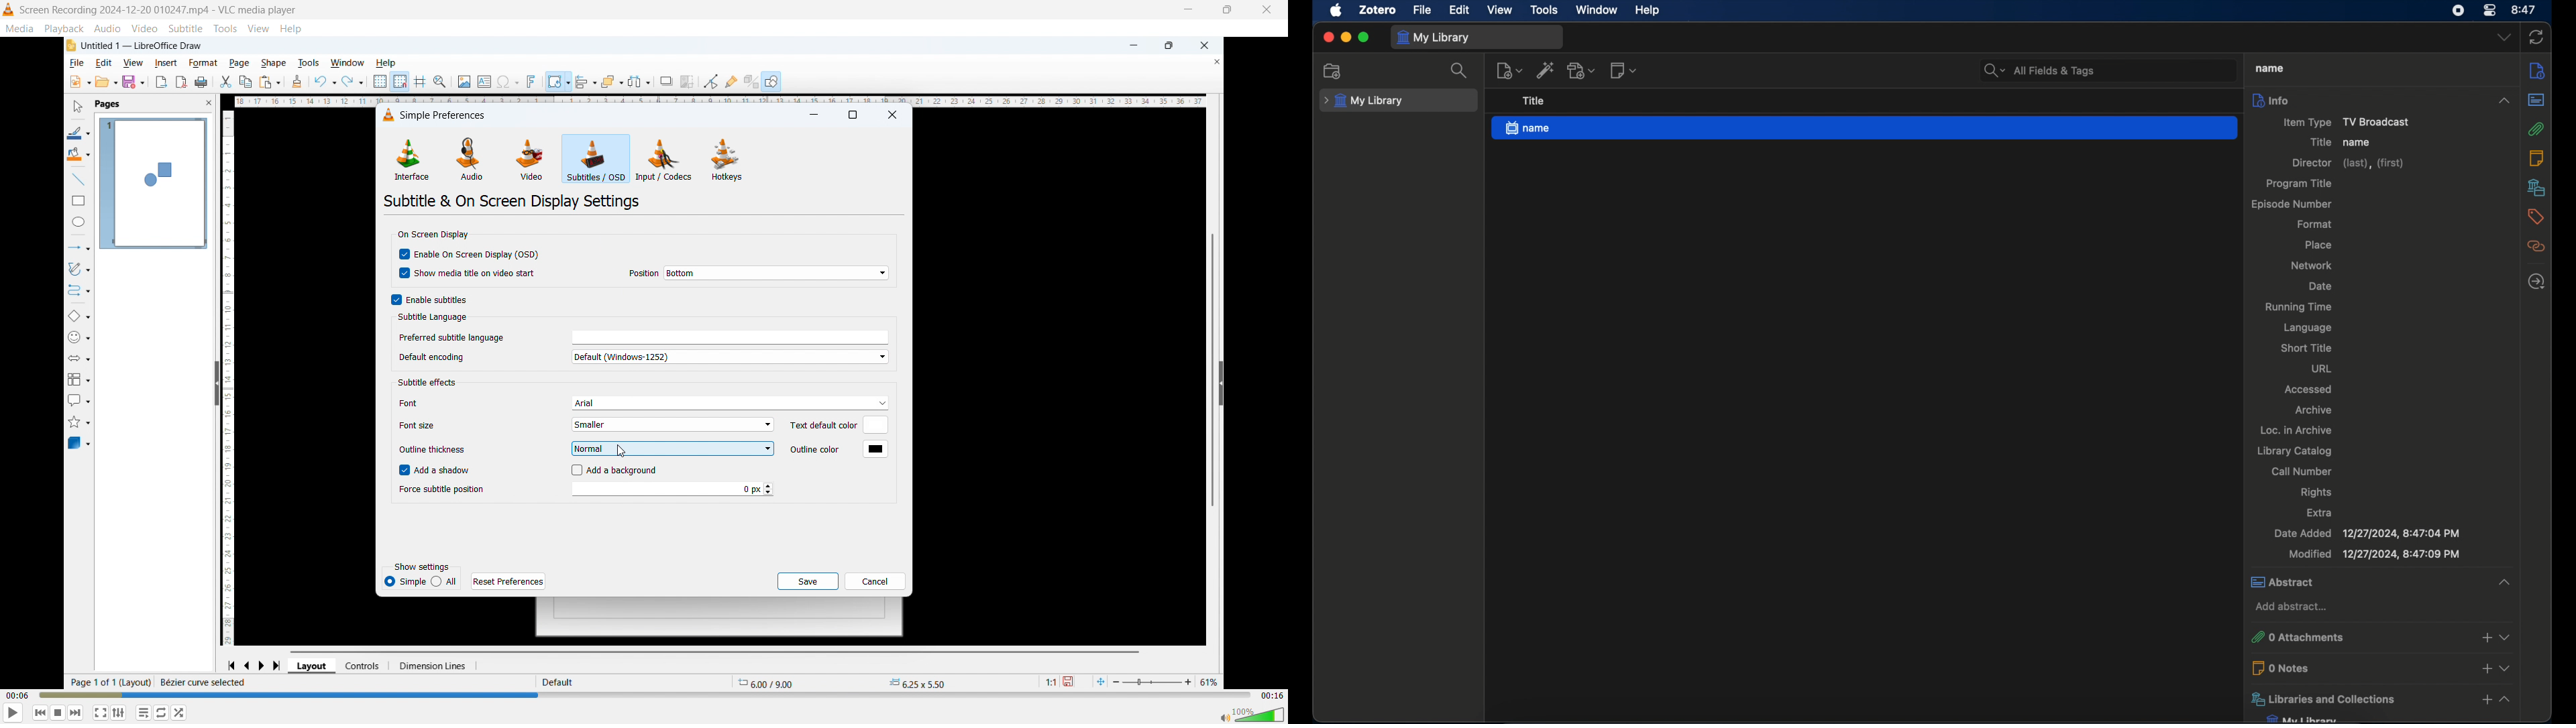 The width and height of the screenshot is (2576, 728). I want to click on date, so click(2320, 287).